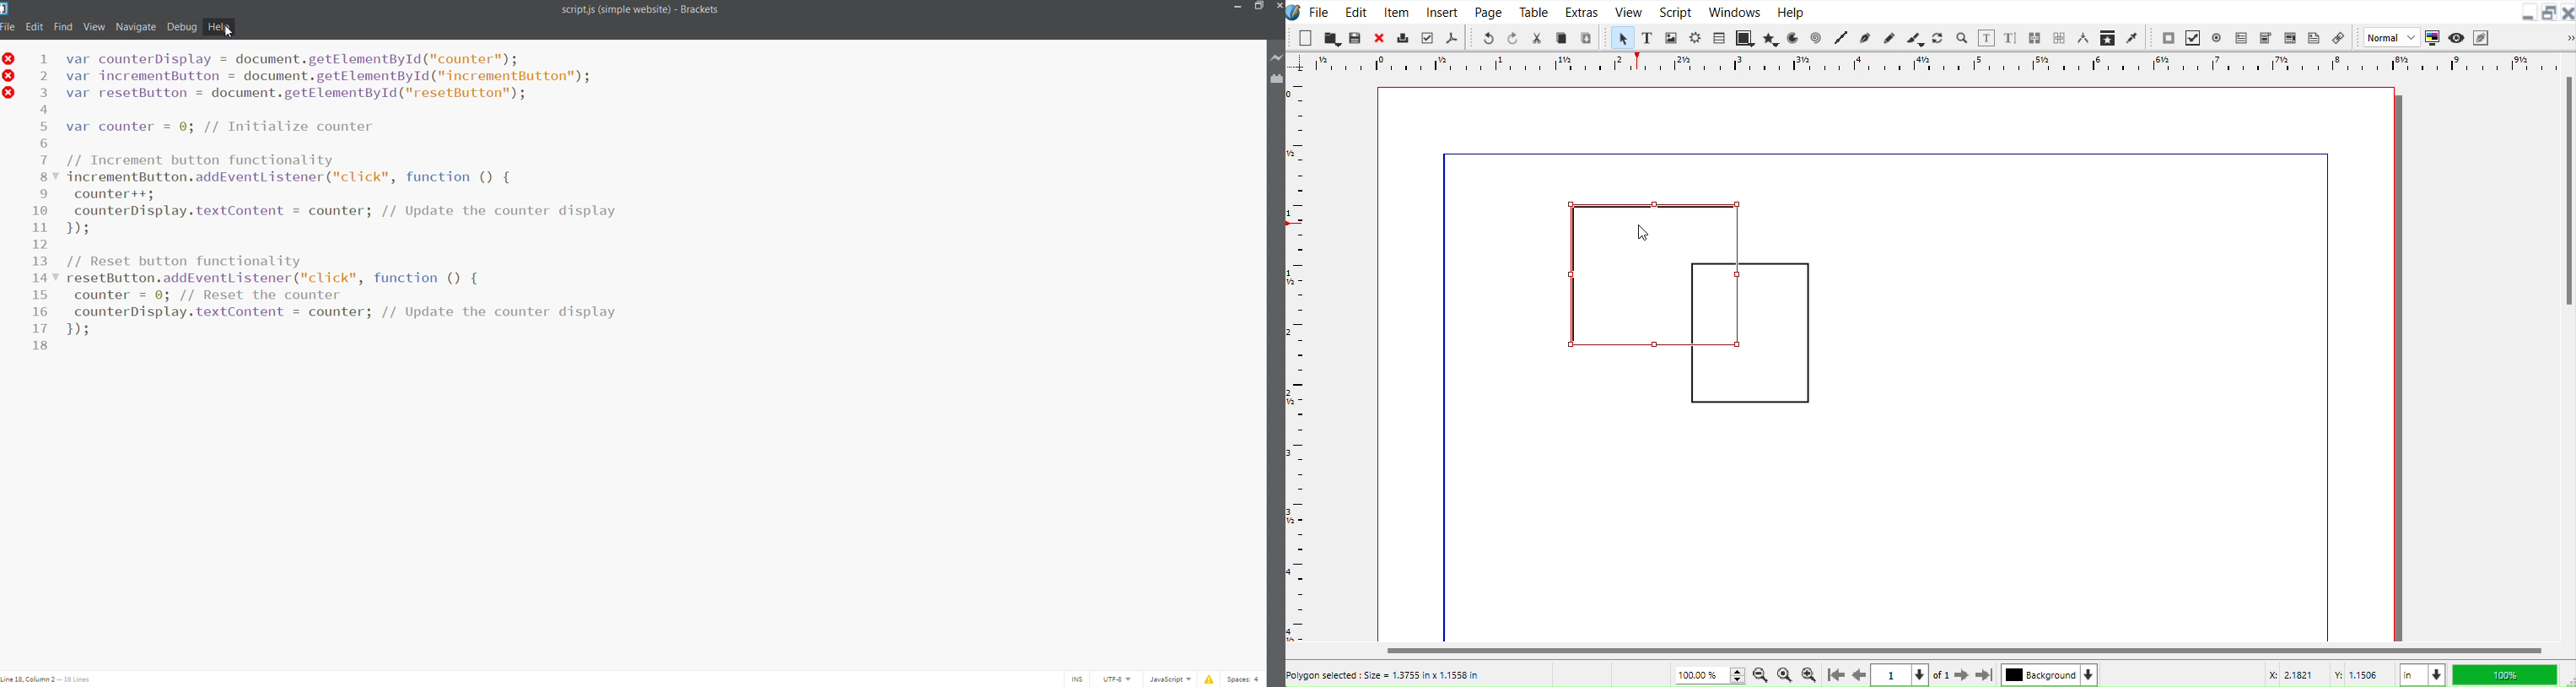 Image resolution: width=2576 pixels, height=700 pixels. Describe the element at coordinates (1742, 402) in the screenshot. I see `line` at that location.